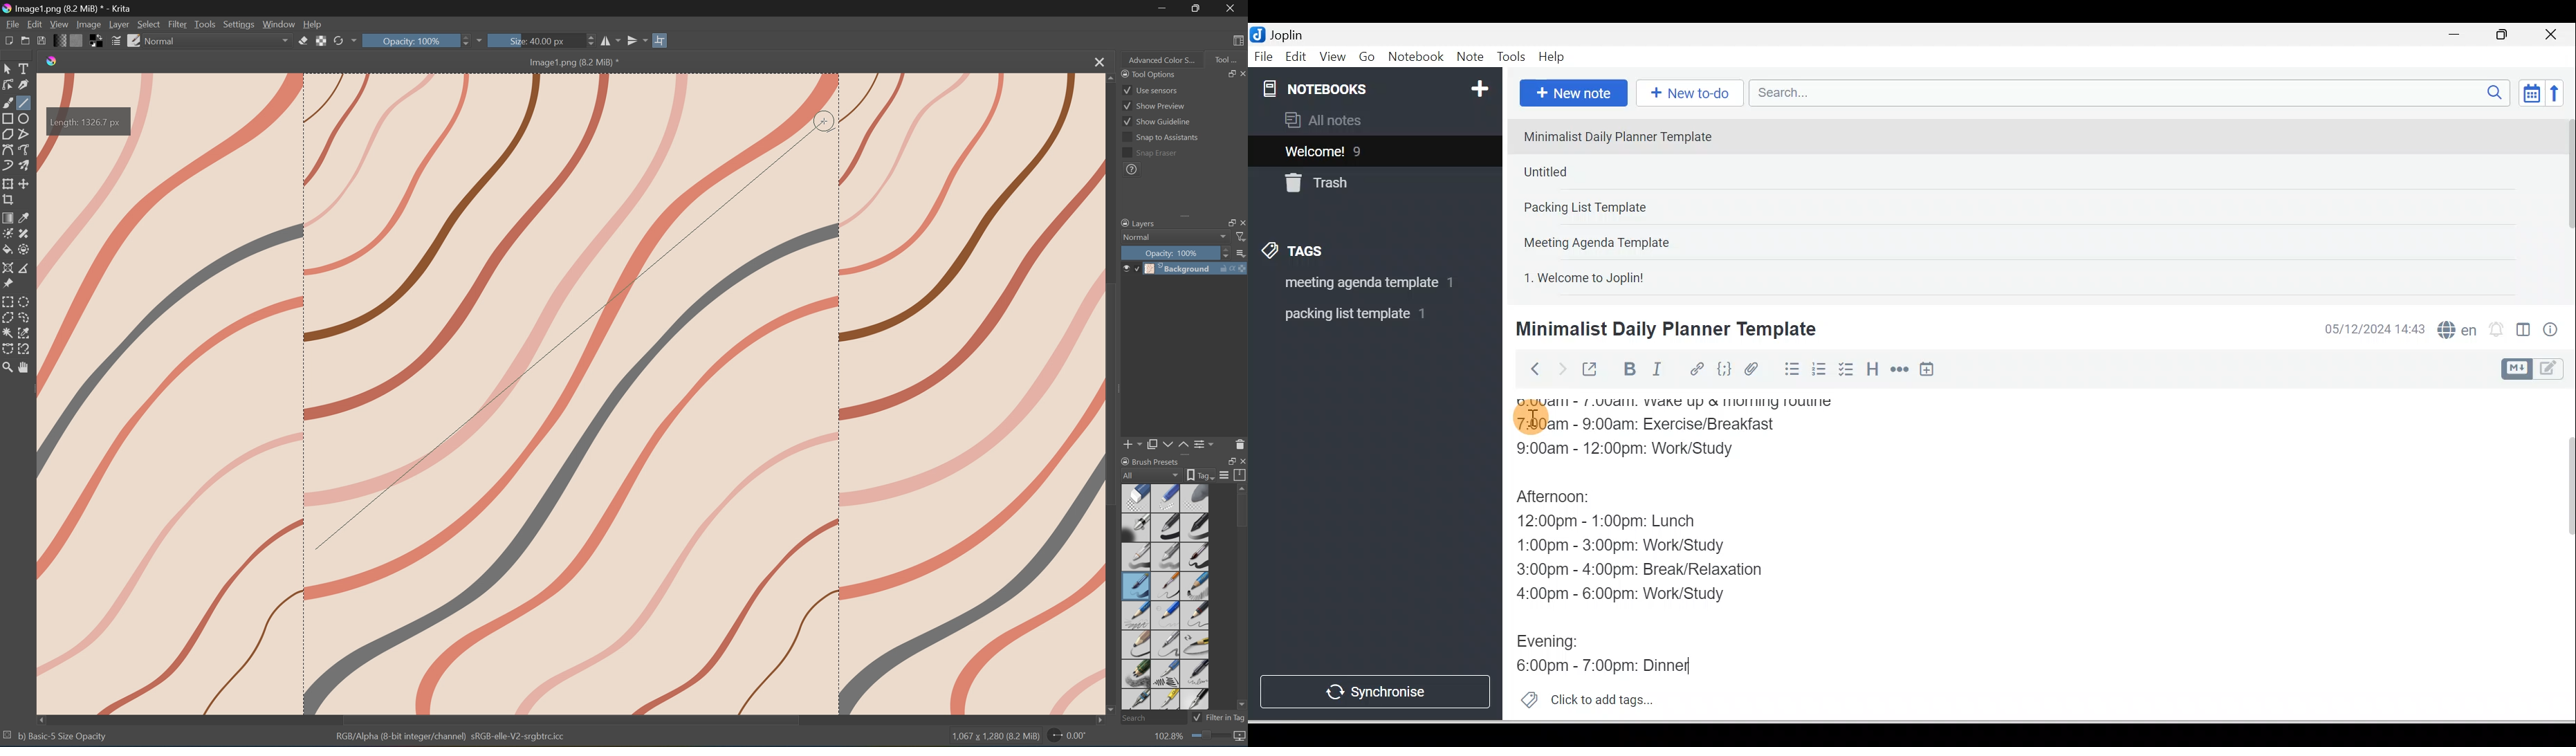 Image resolution: width=2576 pixels, height=756 pixels. What do you see at coordinates (338, 41) in the screenshot?
I see `Reload original preset` at bounding box center [338, 41].